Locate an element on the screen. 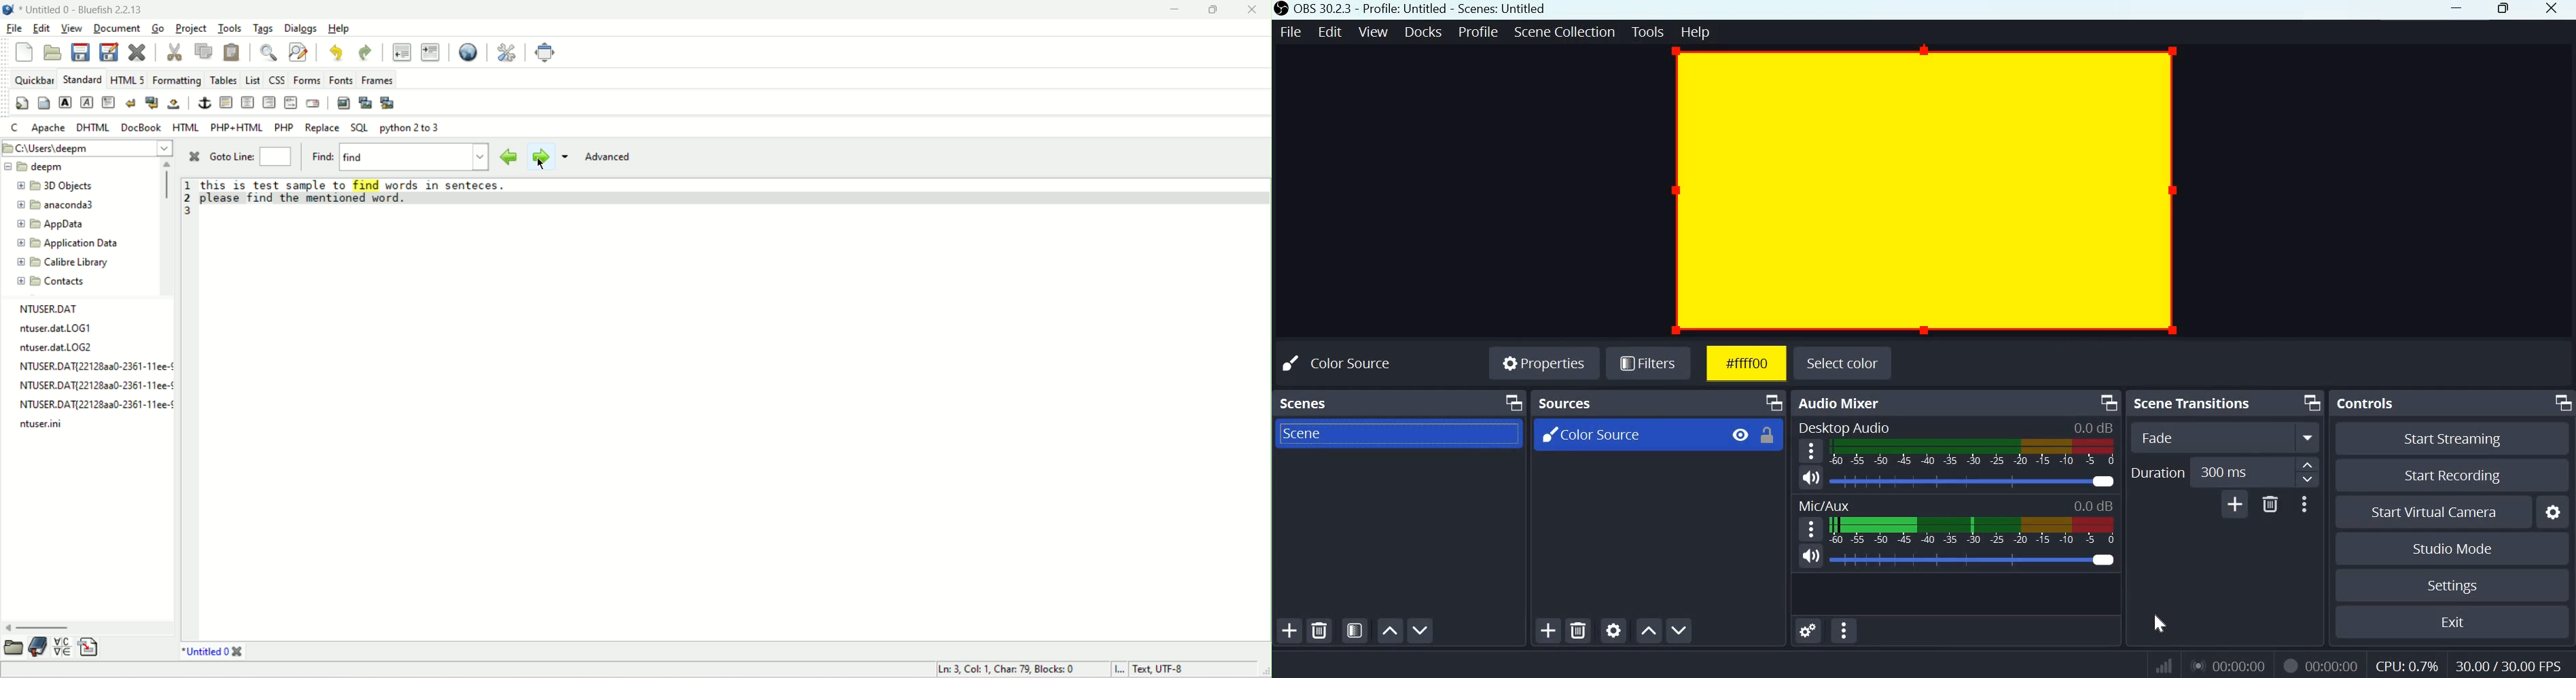 Image resolution: width=2576 pixels, height=700 pixels. eye is located at coordinates (1738, 434).